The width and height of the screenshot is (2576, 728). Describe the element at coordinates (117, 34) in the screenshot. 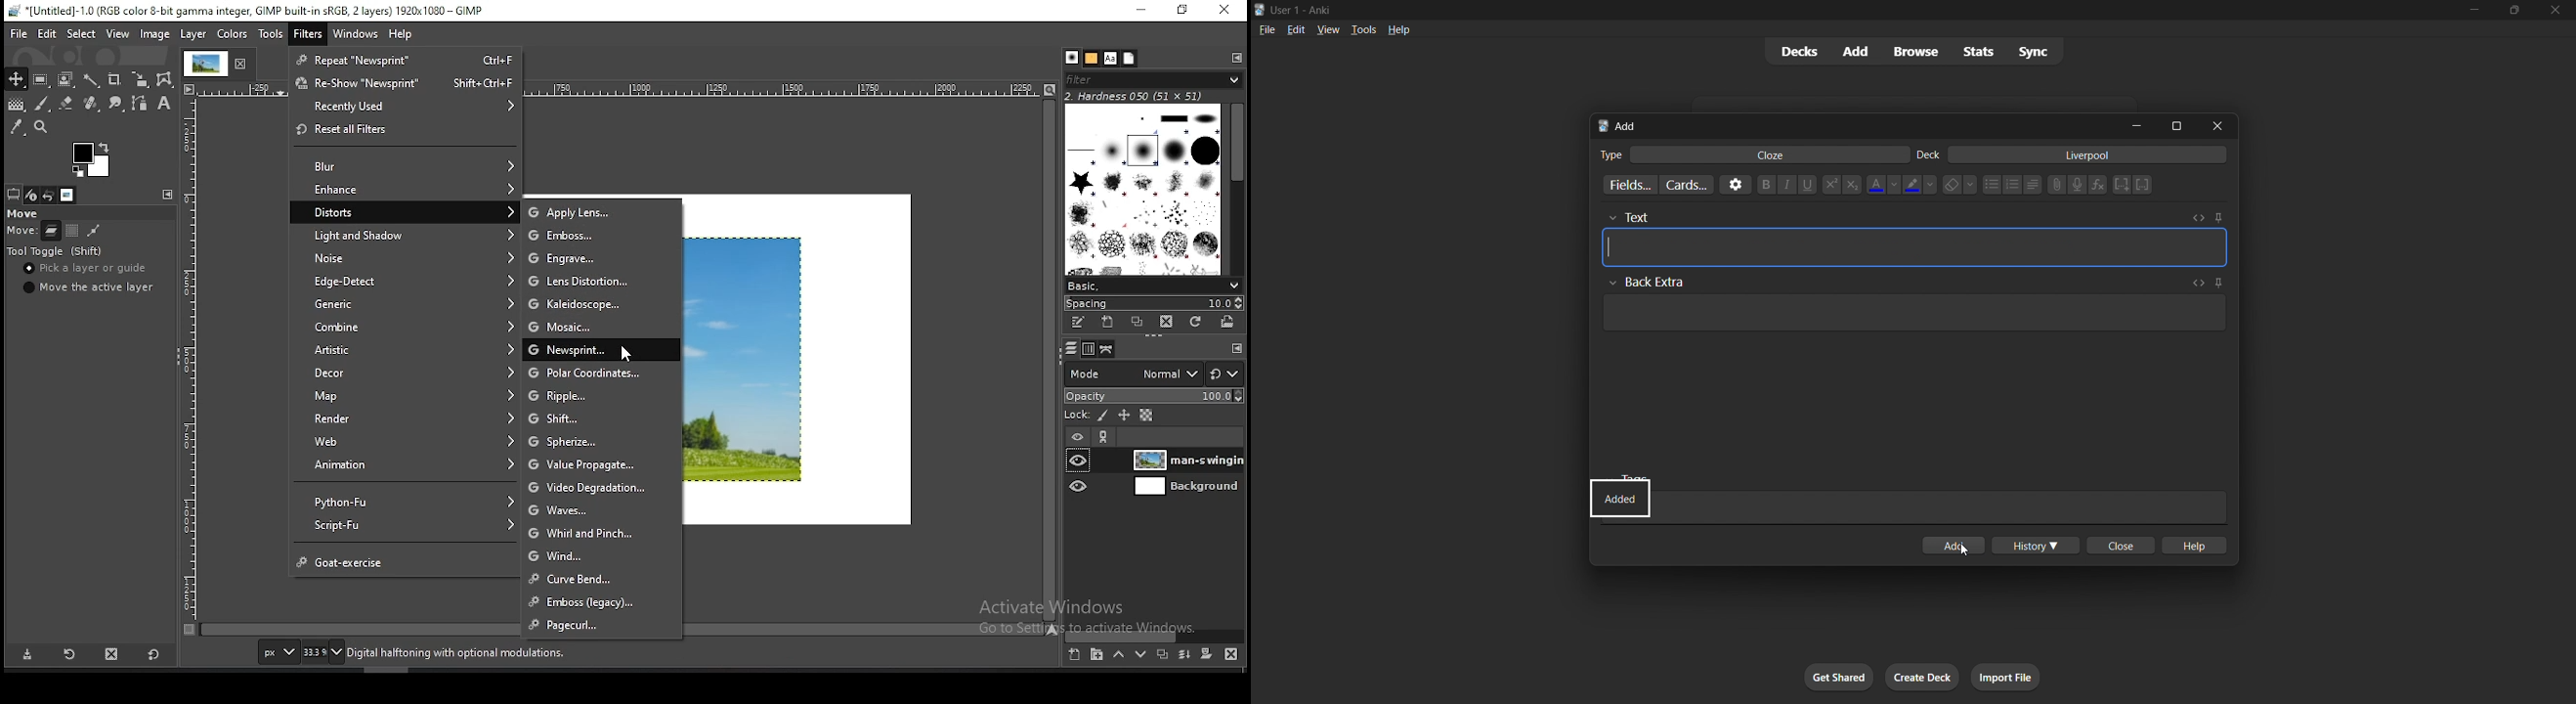

I see `view` at that location.